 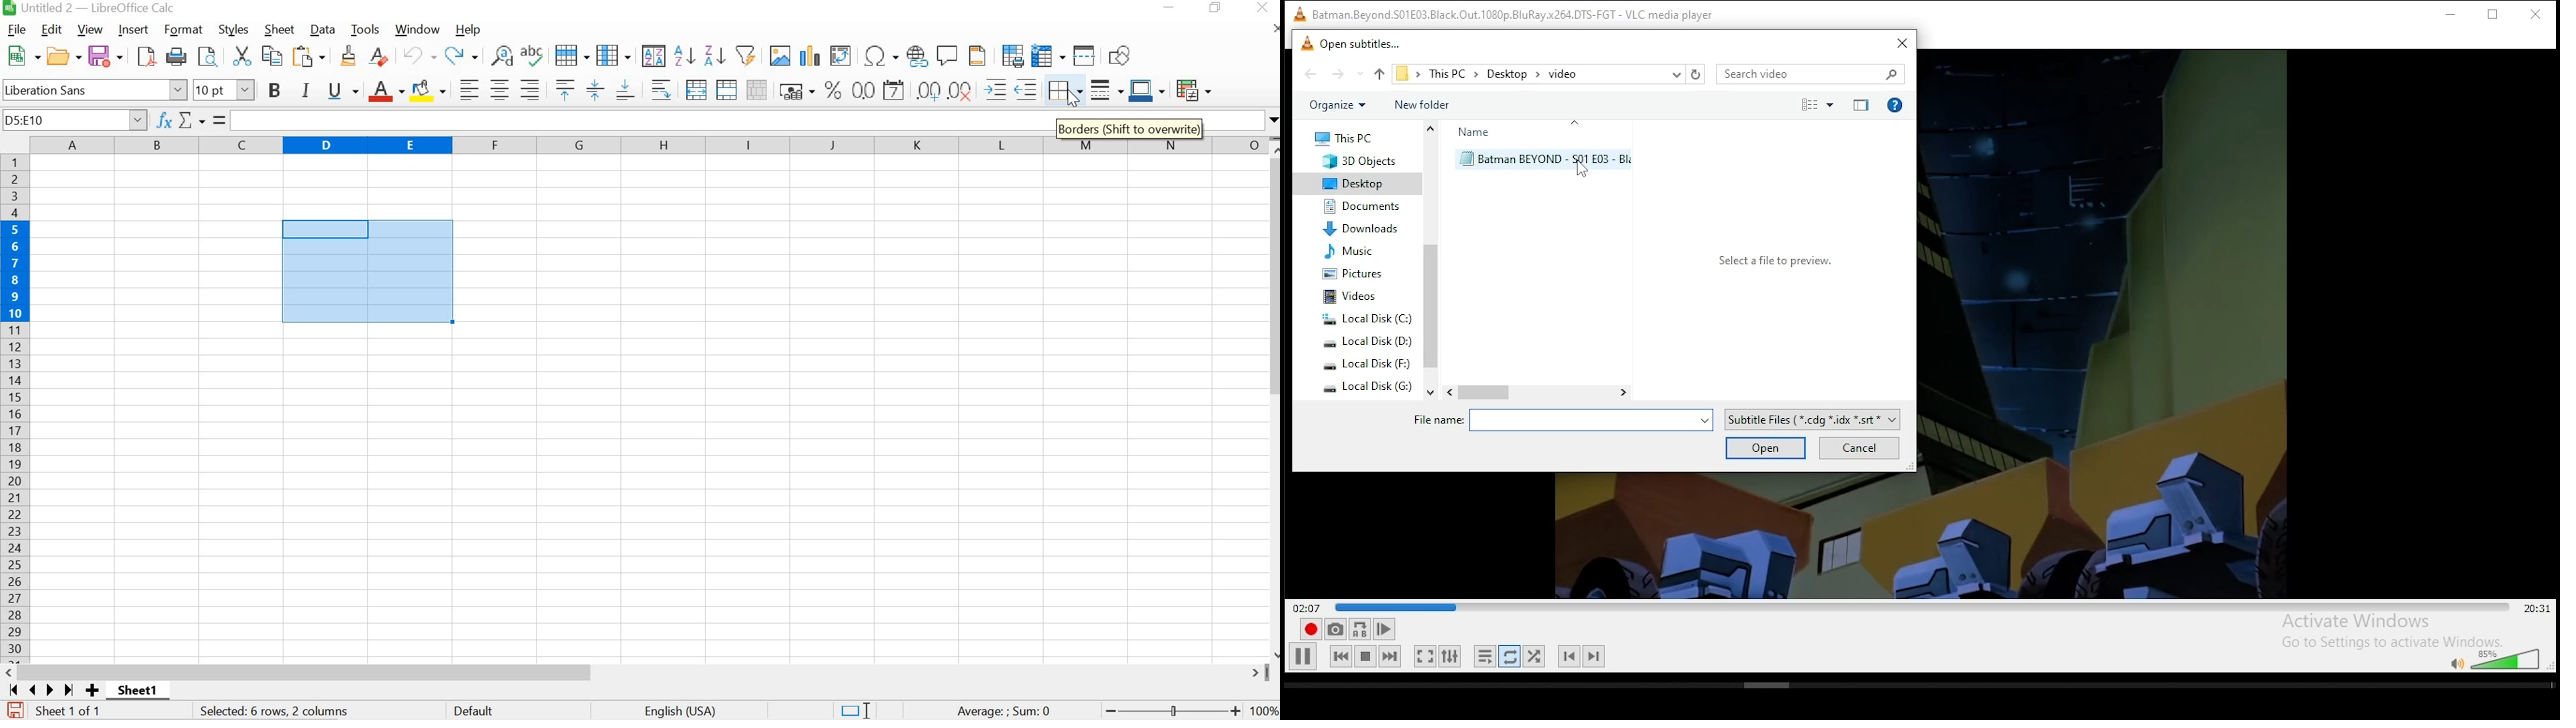 I want to click on toggle video in fullscreen, so click(x=1425, y=656).